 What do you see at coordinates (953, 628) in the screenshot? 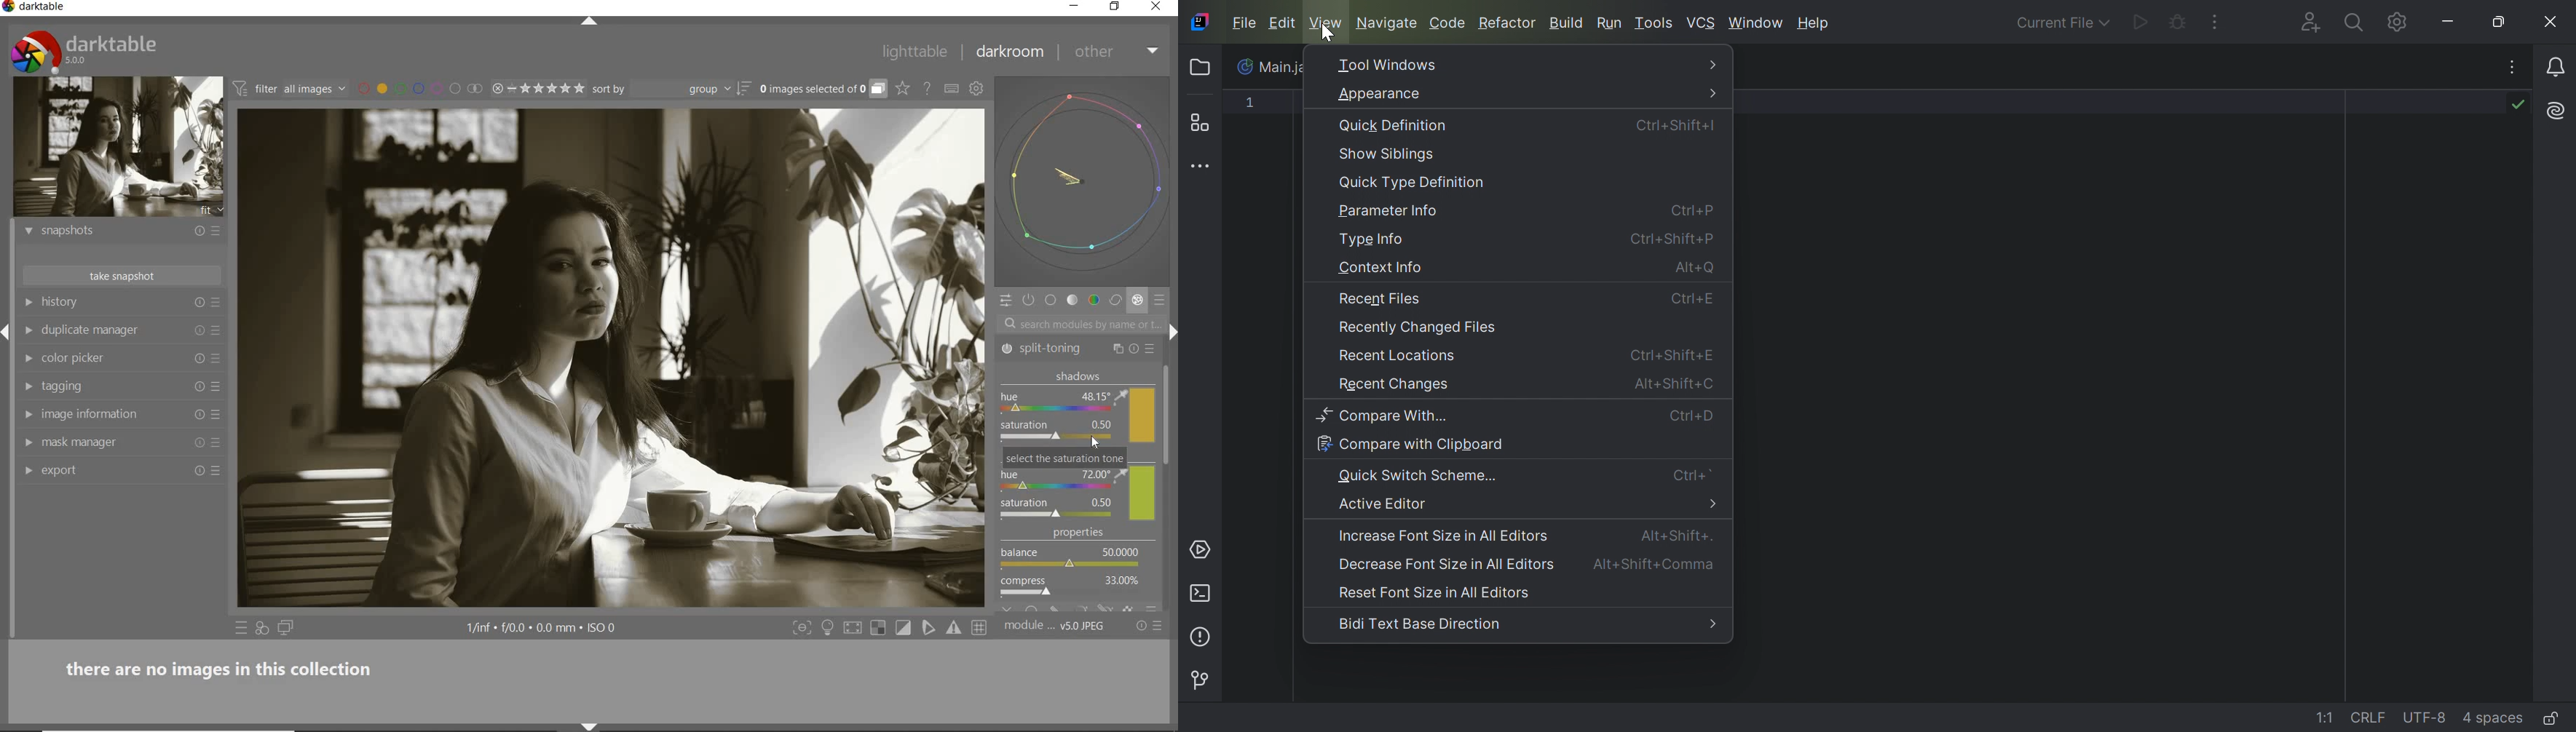
I see `Toggle gamut checking` at bounding box center [953, 628].